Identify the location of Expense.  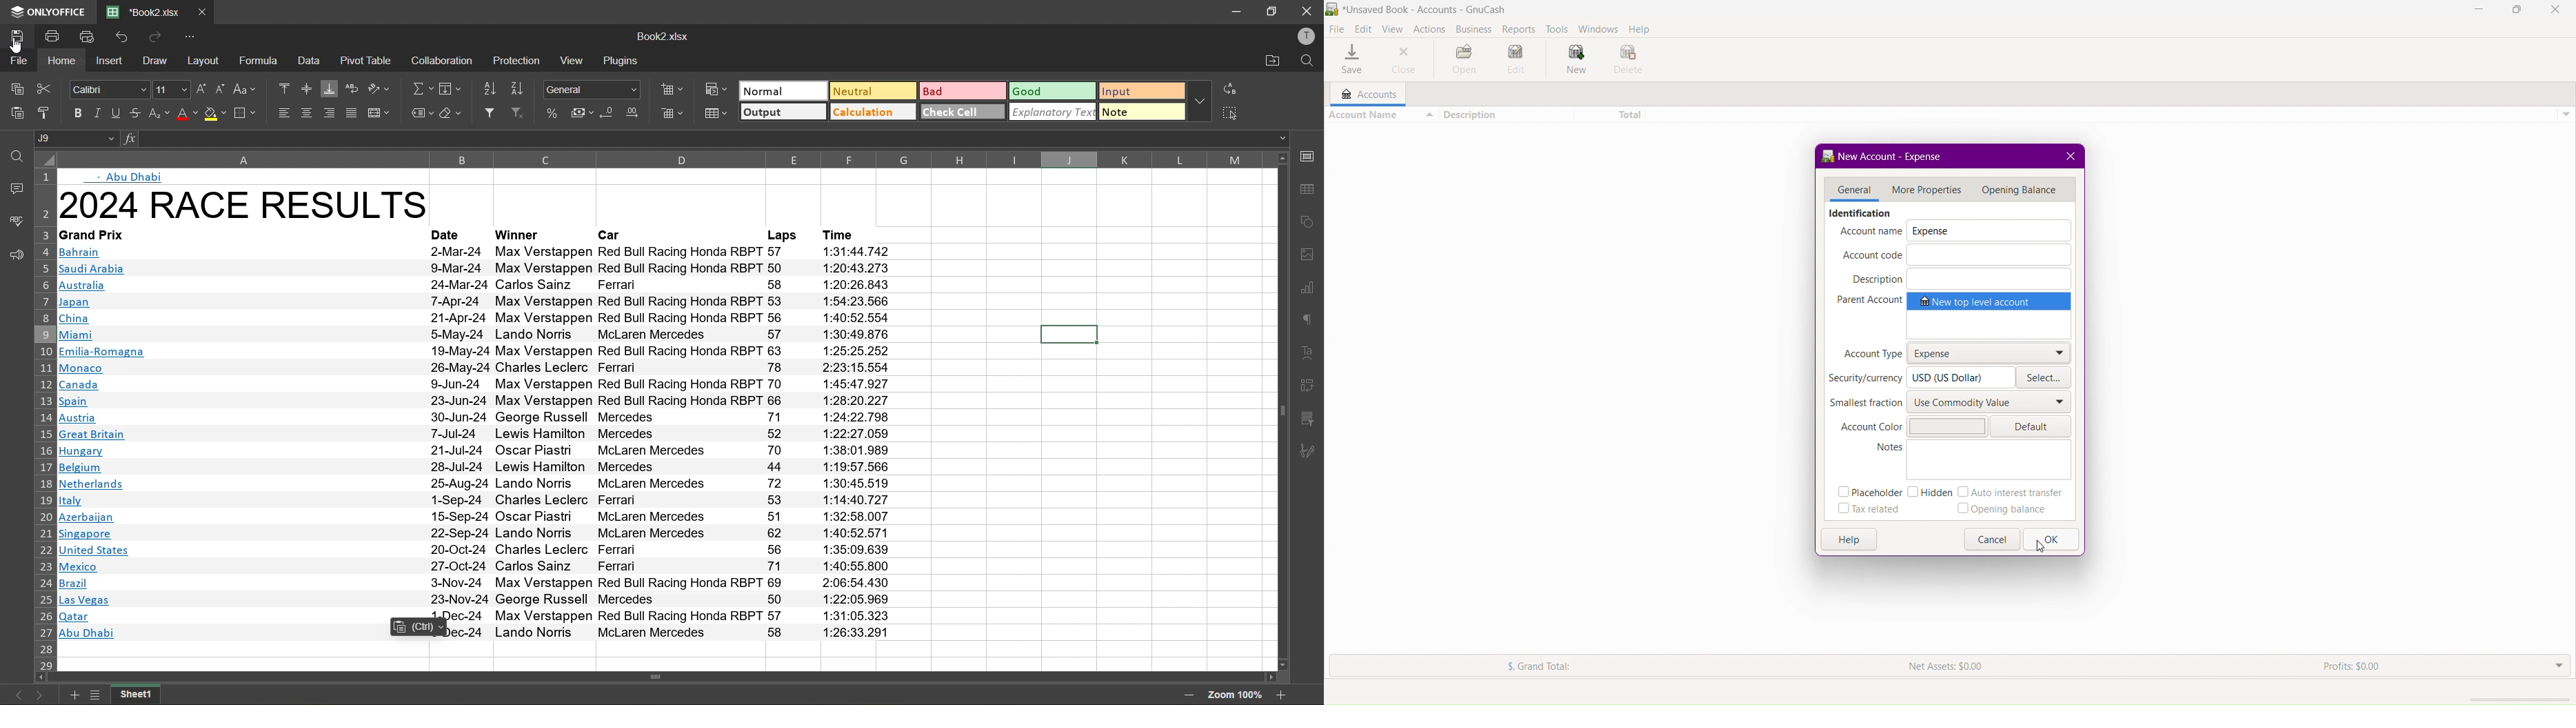
(1990, 354).